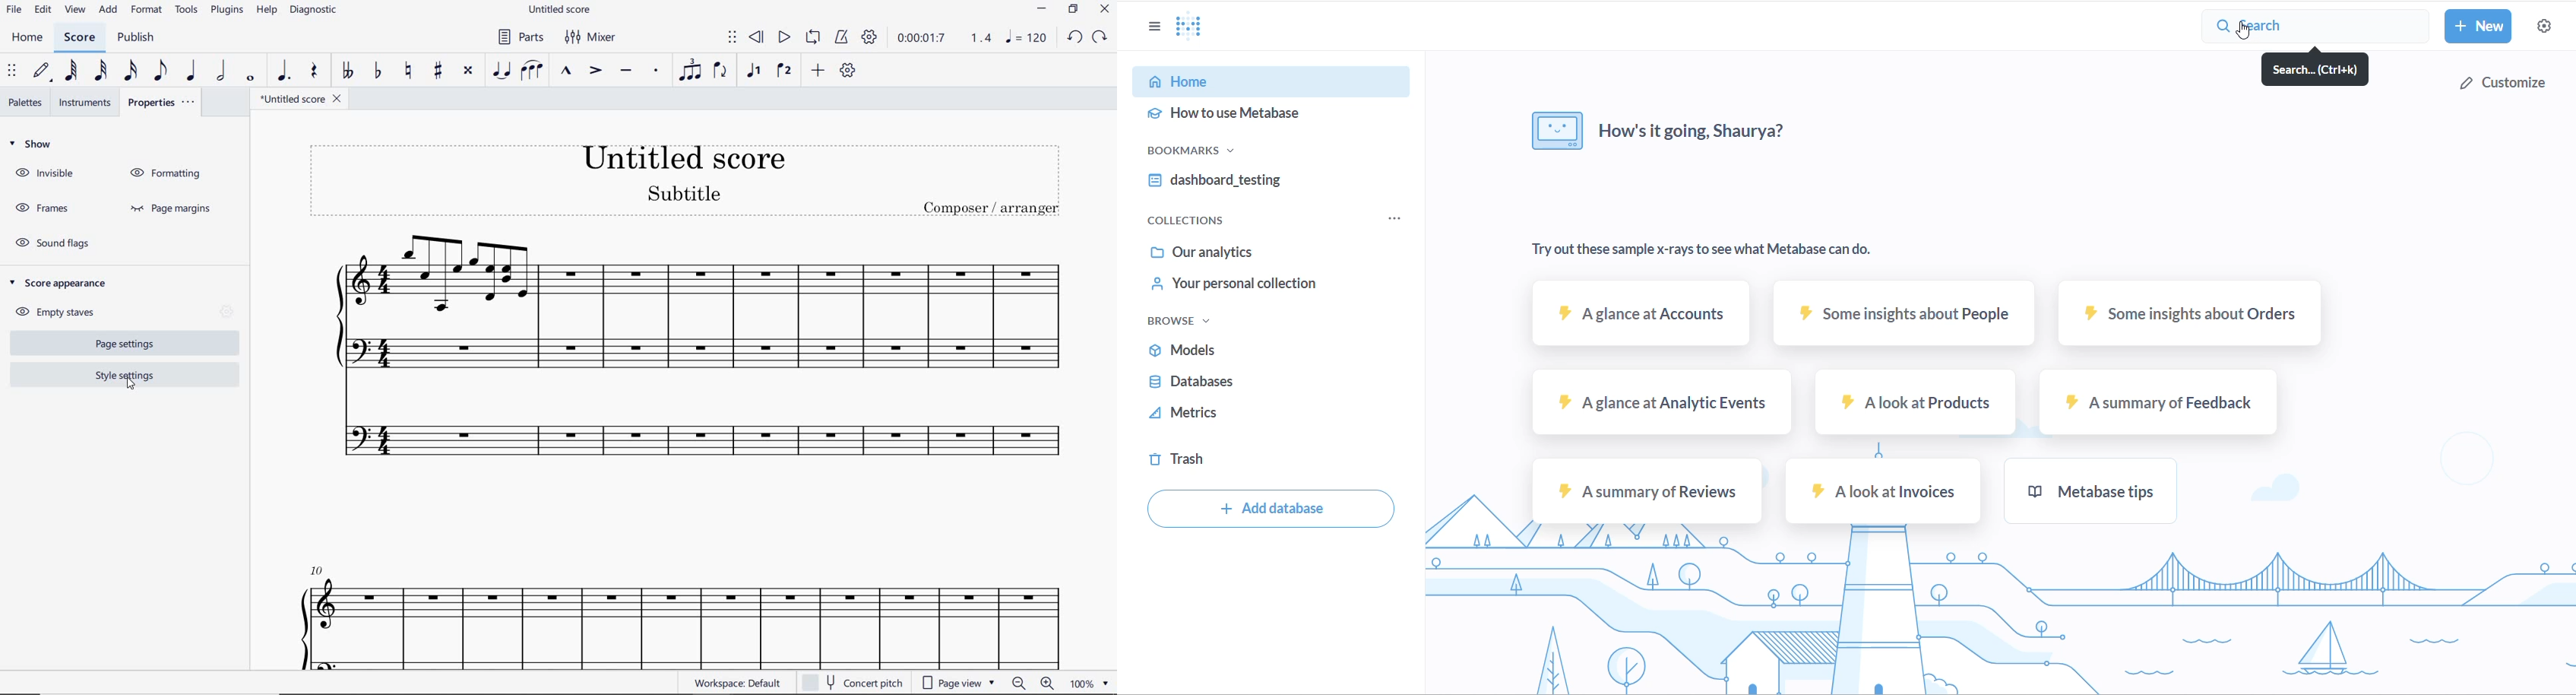 The width and height of the screenshot is (2576, 700). What do you see at coordinates (88, 101) in the screenshot?
I see `INSTRUMENTS` at bounding box center [88, 101].